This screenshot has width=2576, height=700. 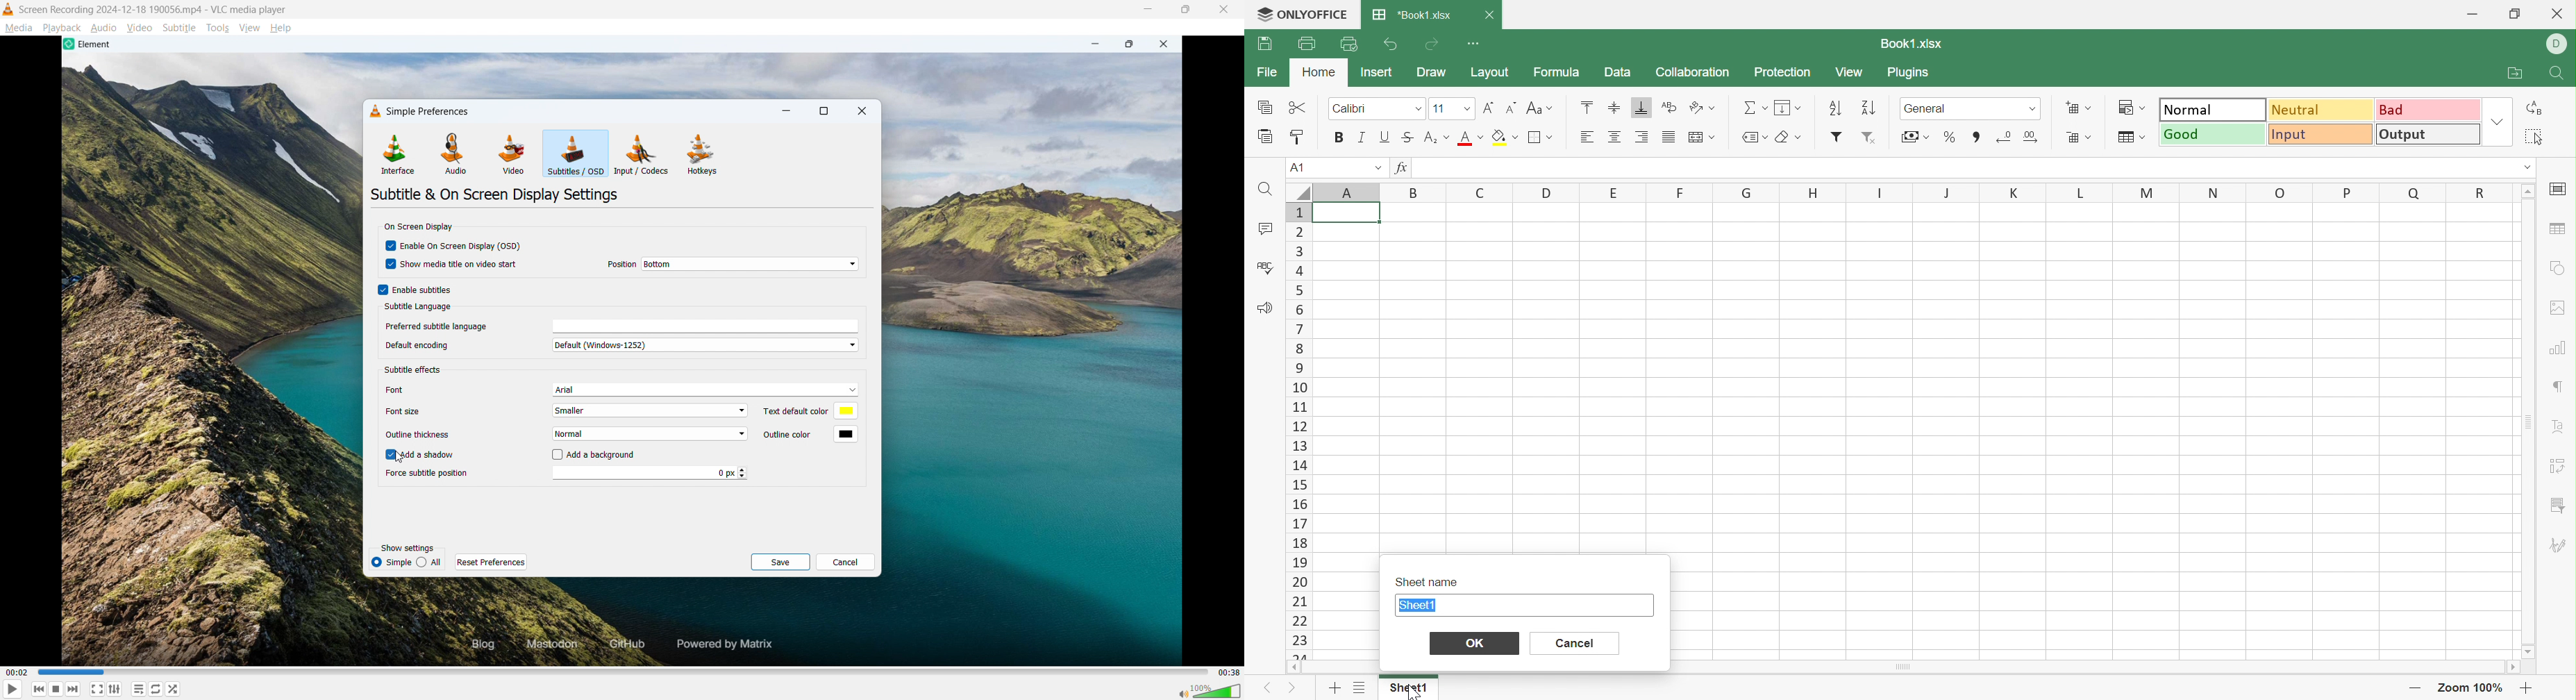 What do you see at coordinates (2428, 109) in the screenshot?
I see `Bad` at bounding box center [2428, 109].